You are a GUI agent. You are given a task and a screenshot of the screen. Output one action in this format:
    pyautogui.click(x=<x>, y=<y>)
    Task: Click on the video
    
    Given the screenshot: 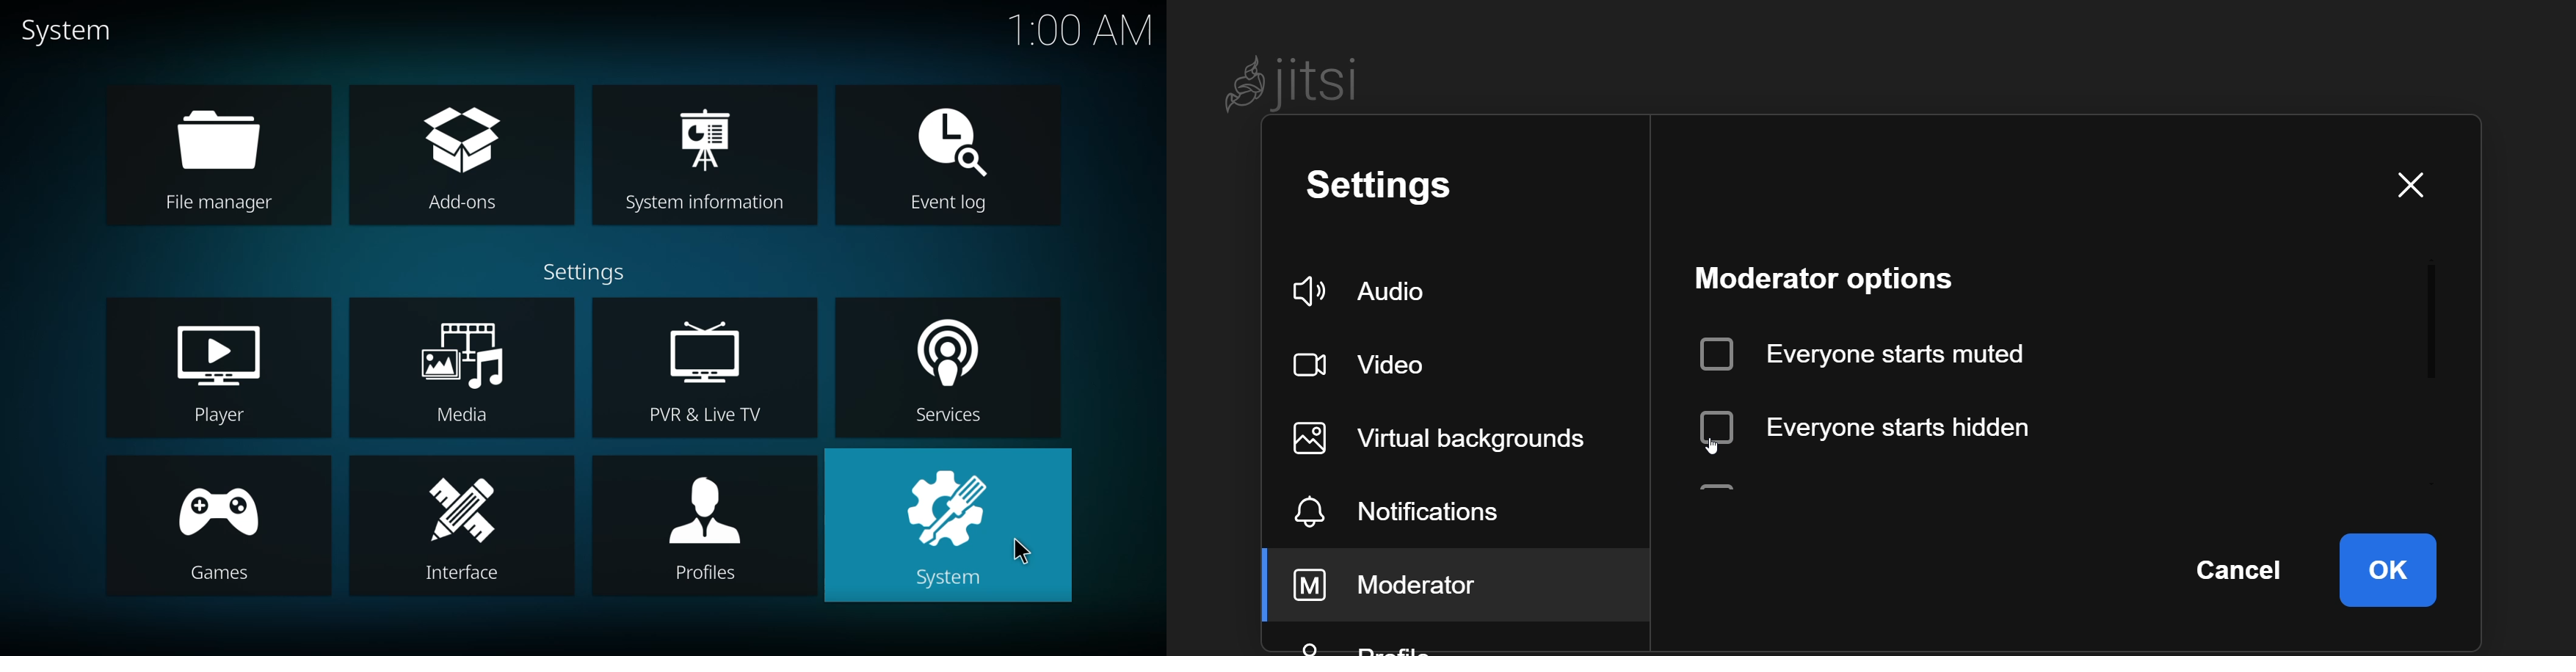 What is the action you would take?
    pyautogui.click(x=1366, y=364)
    